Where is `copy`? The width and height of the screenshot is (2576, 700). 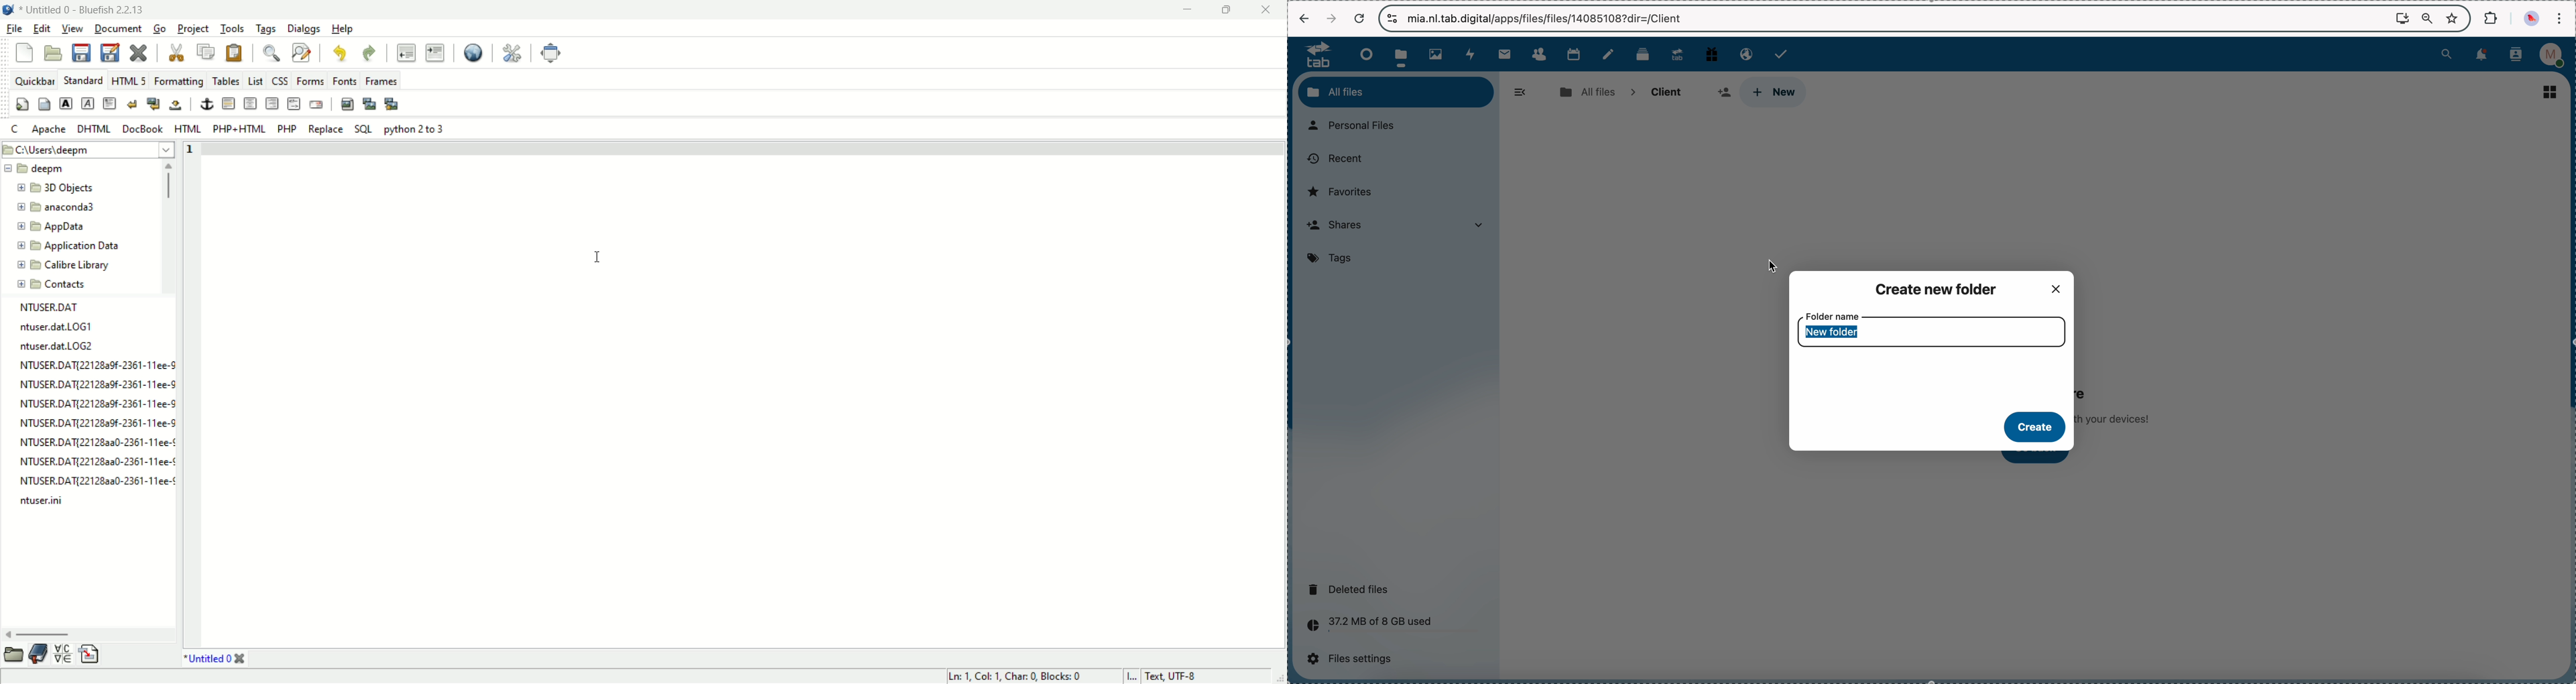
copy is located at coordinates (207, 51).